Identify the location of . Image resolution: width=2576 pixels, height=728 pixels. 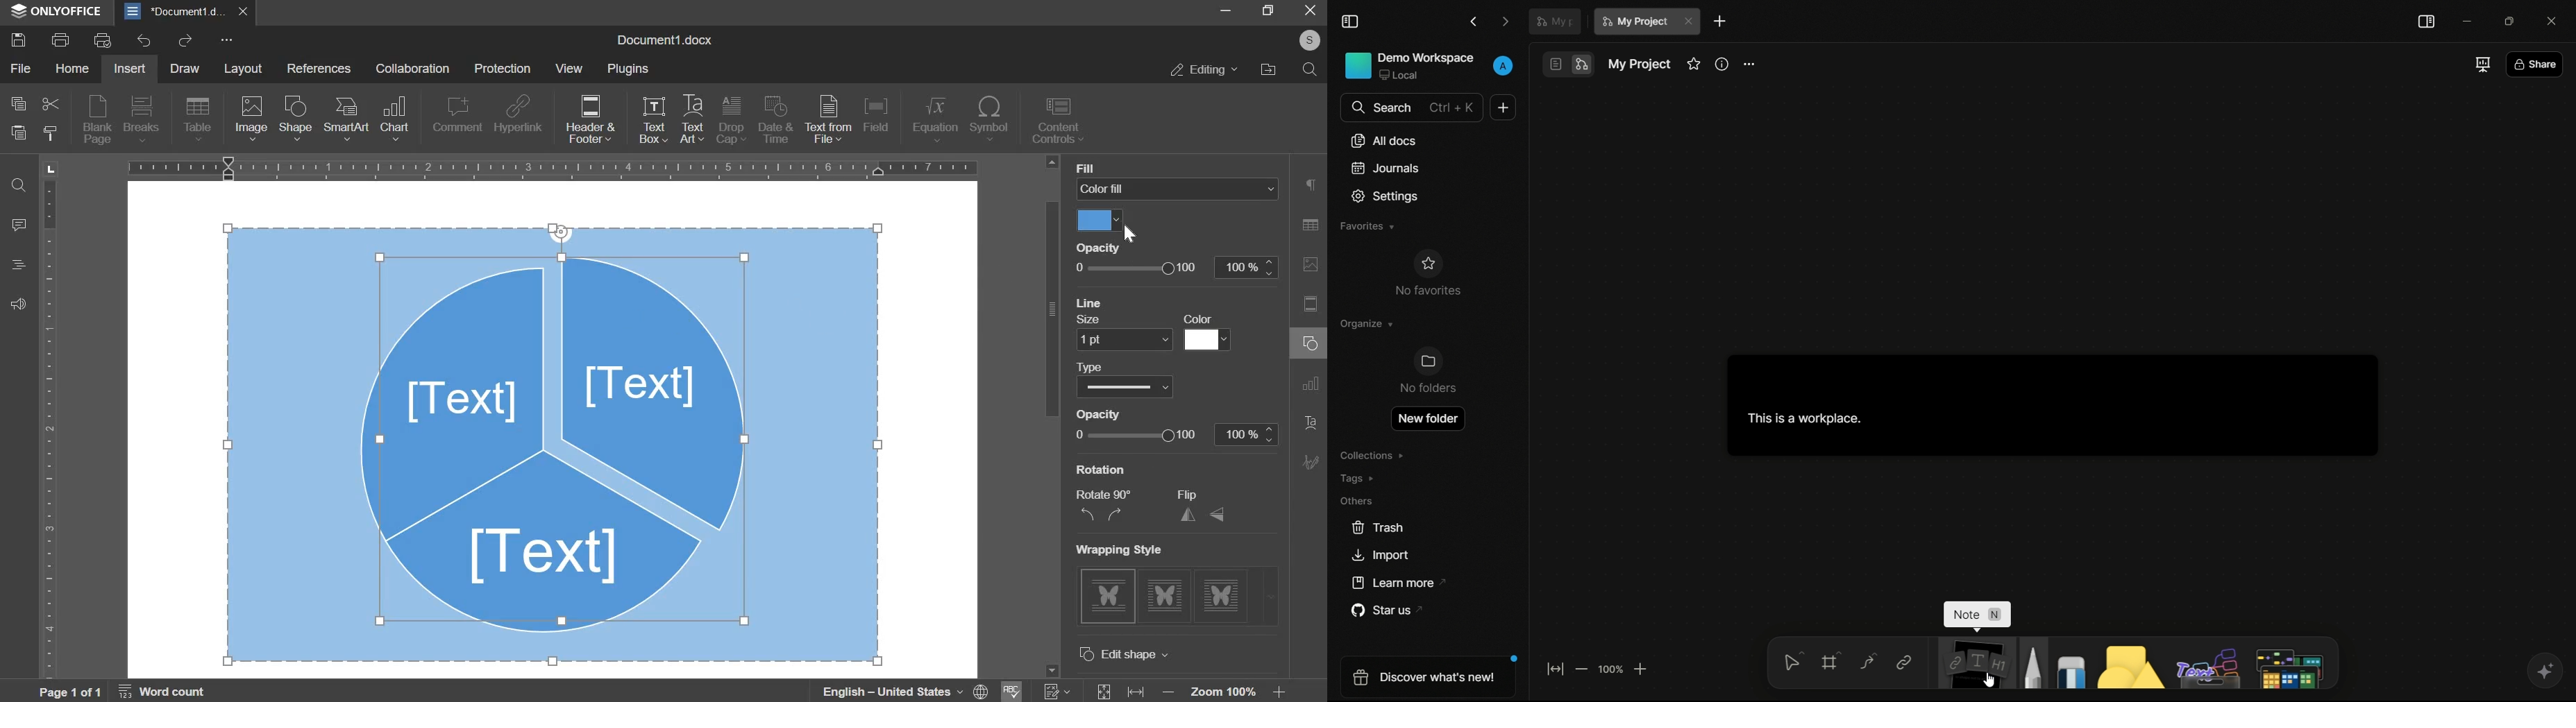
(1122, 470).